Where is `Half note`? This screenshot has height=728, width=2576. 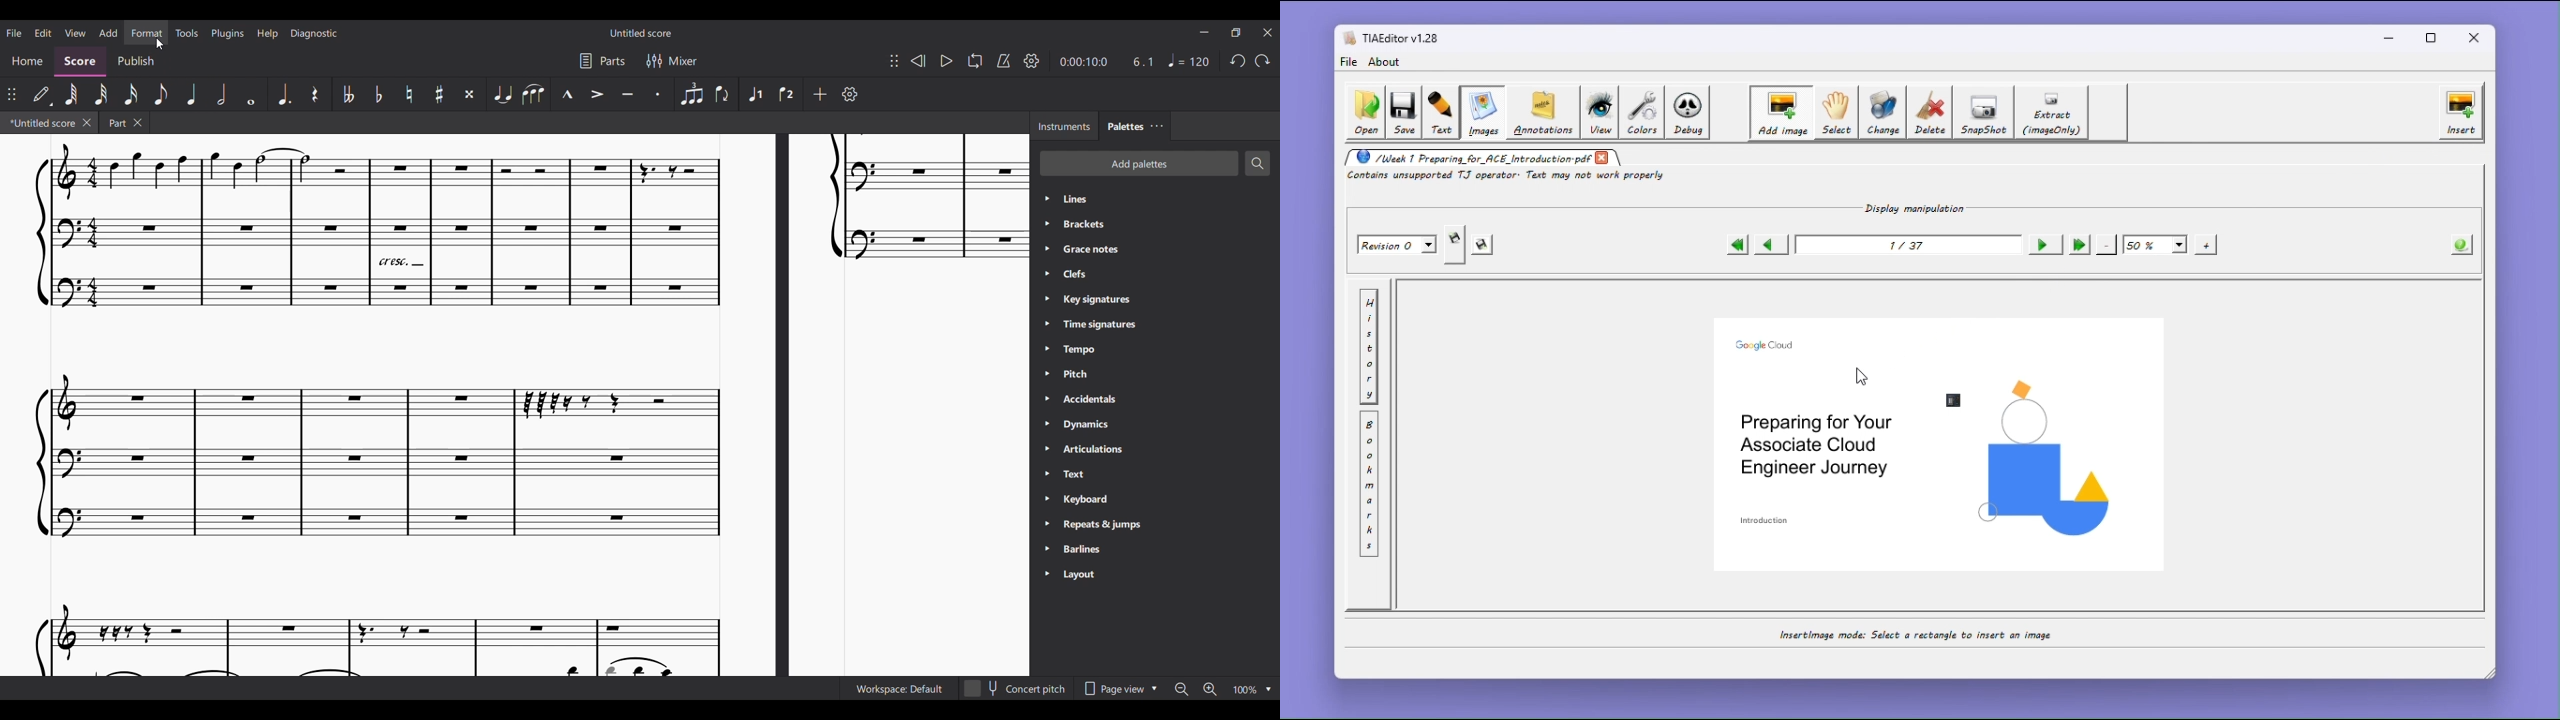 Half note is located at coordinates (221, 94).